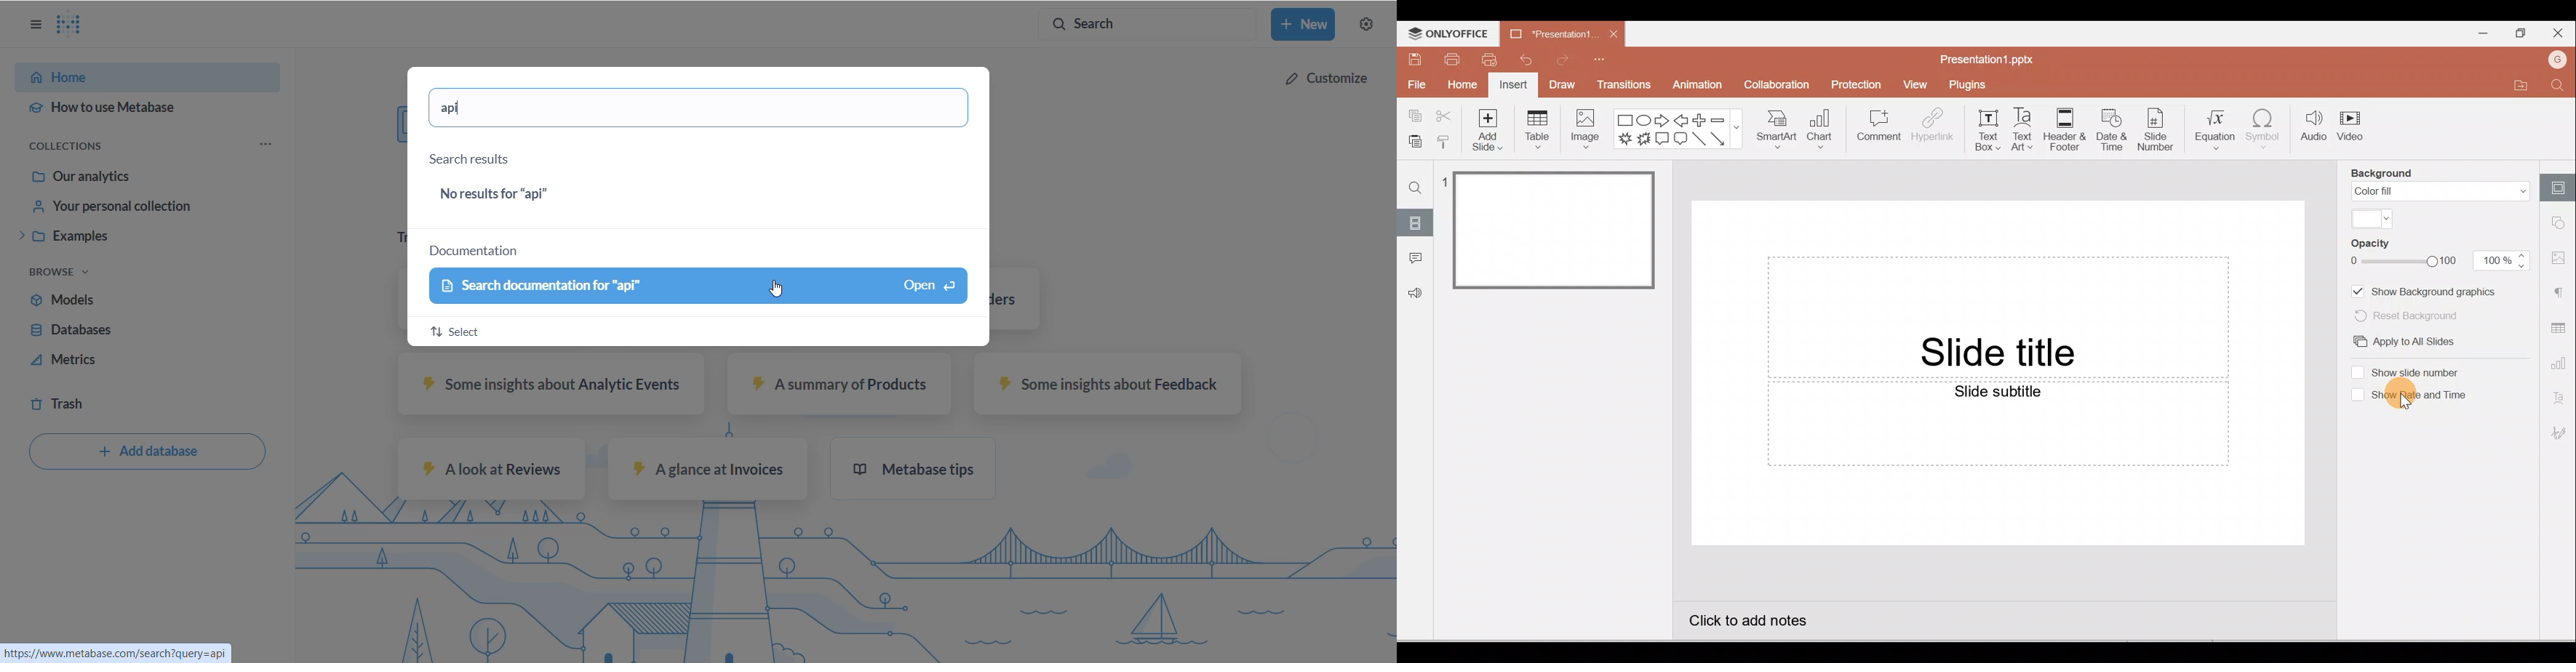 This screenshot has width=2576, height=672. What do you see at coordinates (2405, 401) in the screenshot?
I see `Cursor` at bounding box center [2405, 401].